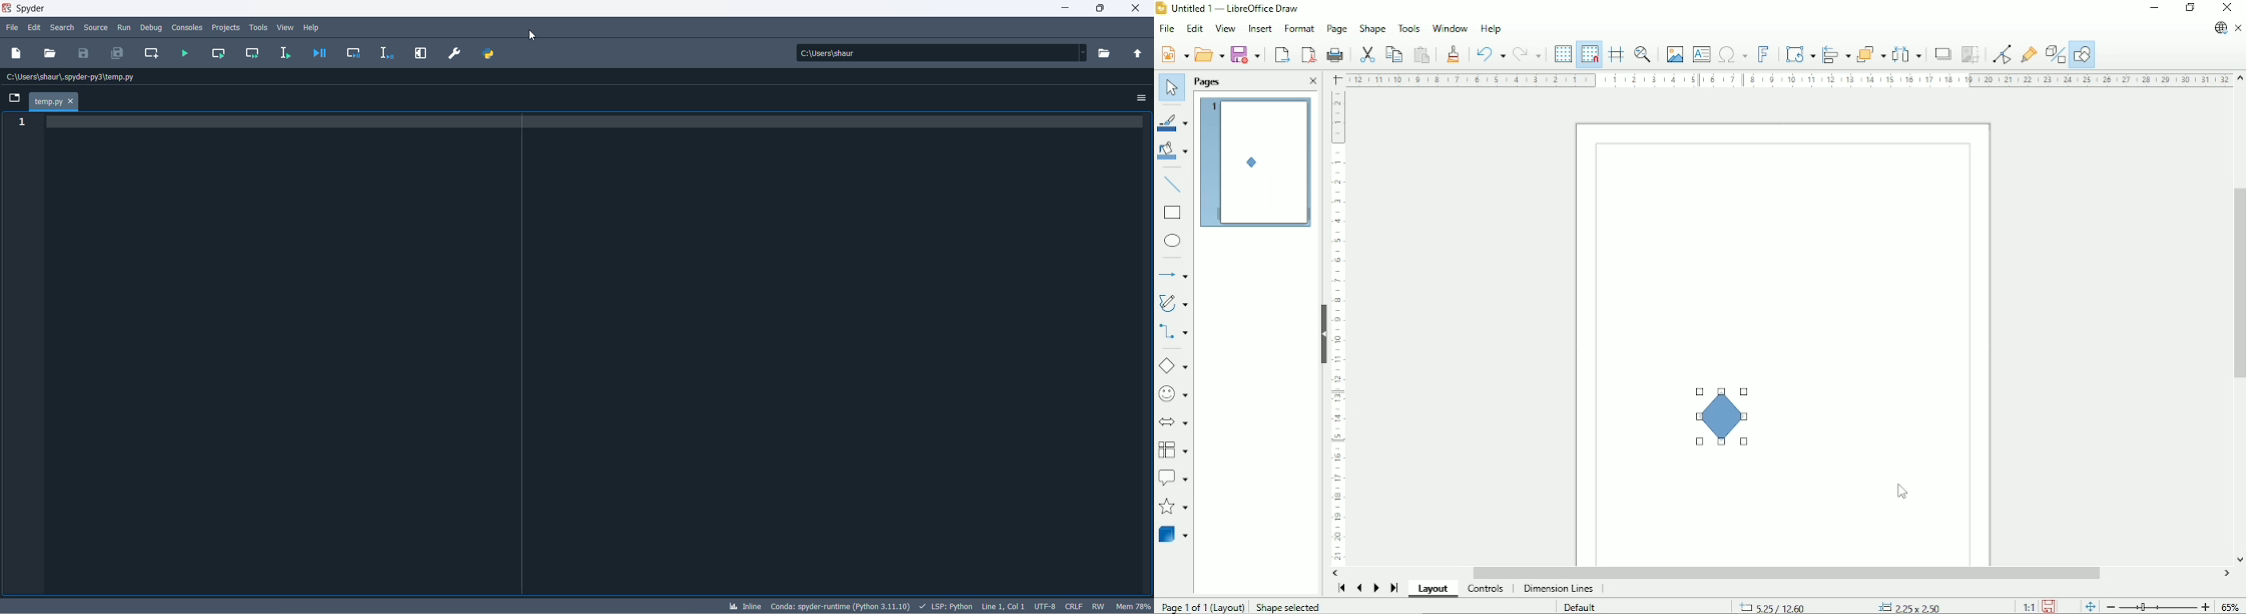 The width and height of the screenshot is (2268, 616). Describe the element at coordinates (1642, 54) in the screenshot. I see `Zoom & pan` at that location.